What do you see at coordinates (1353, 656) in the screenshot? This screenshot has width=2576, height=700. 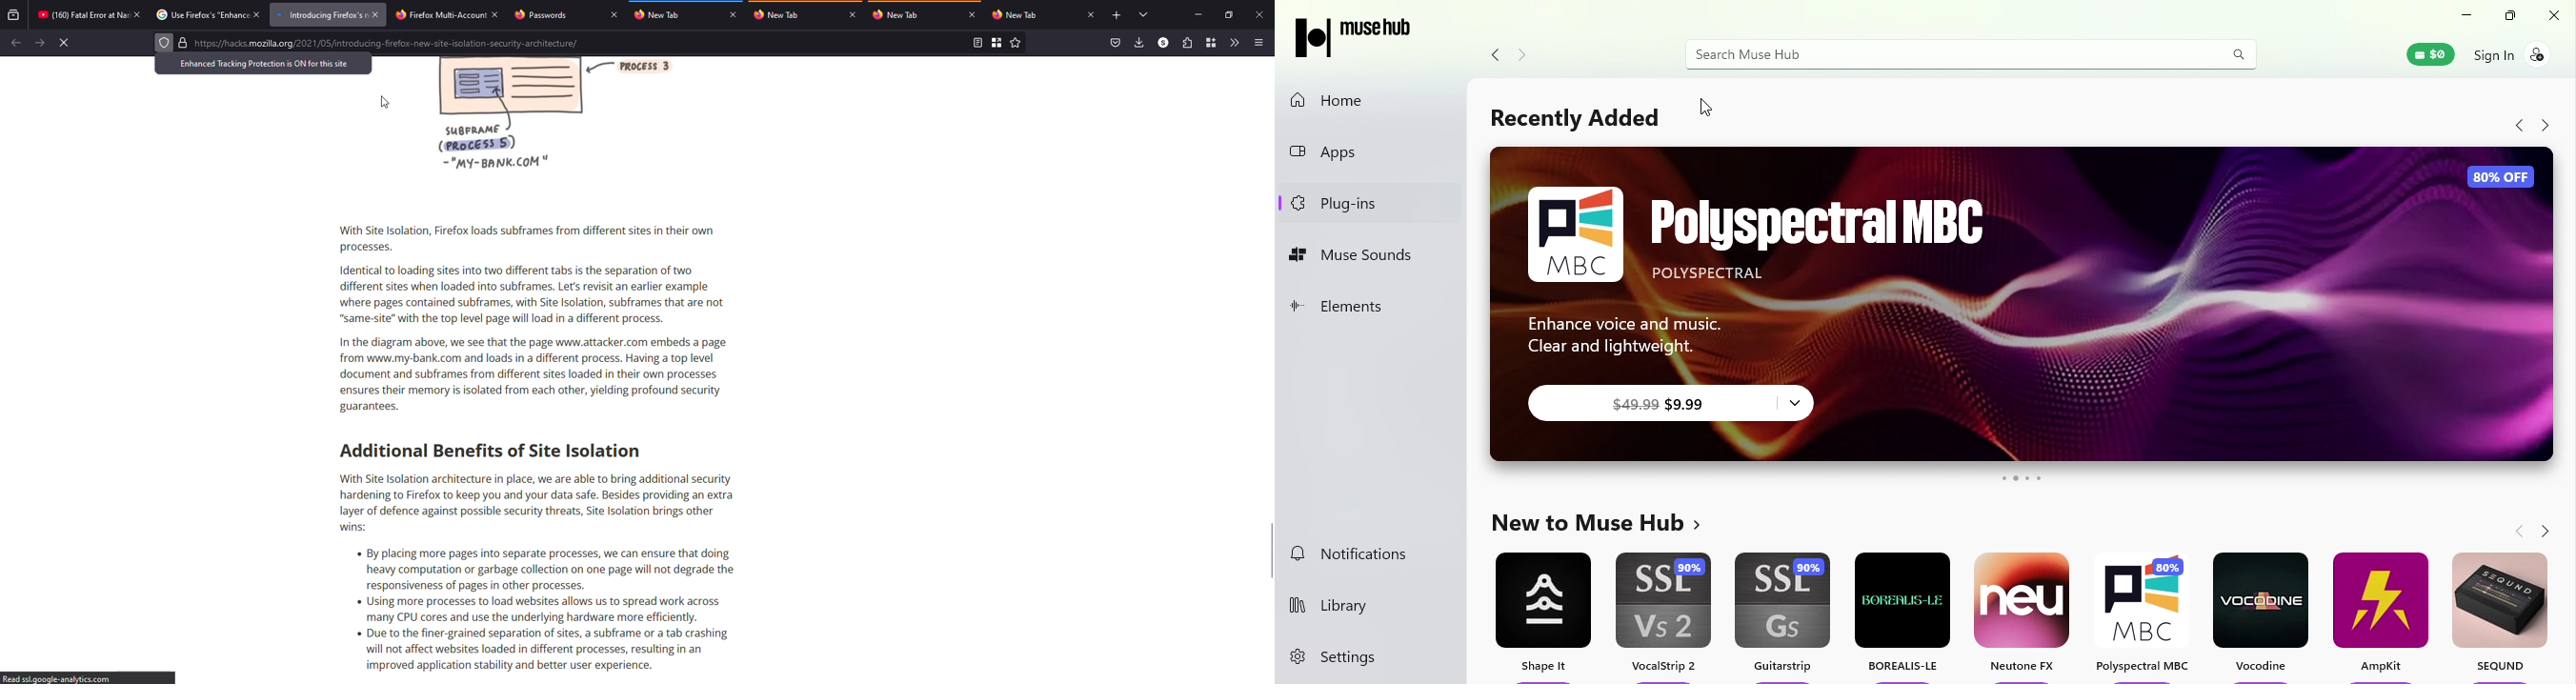 I see `Settings` at bounding box center [1353, 656].